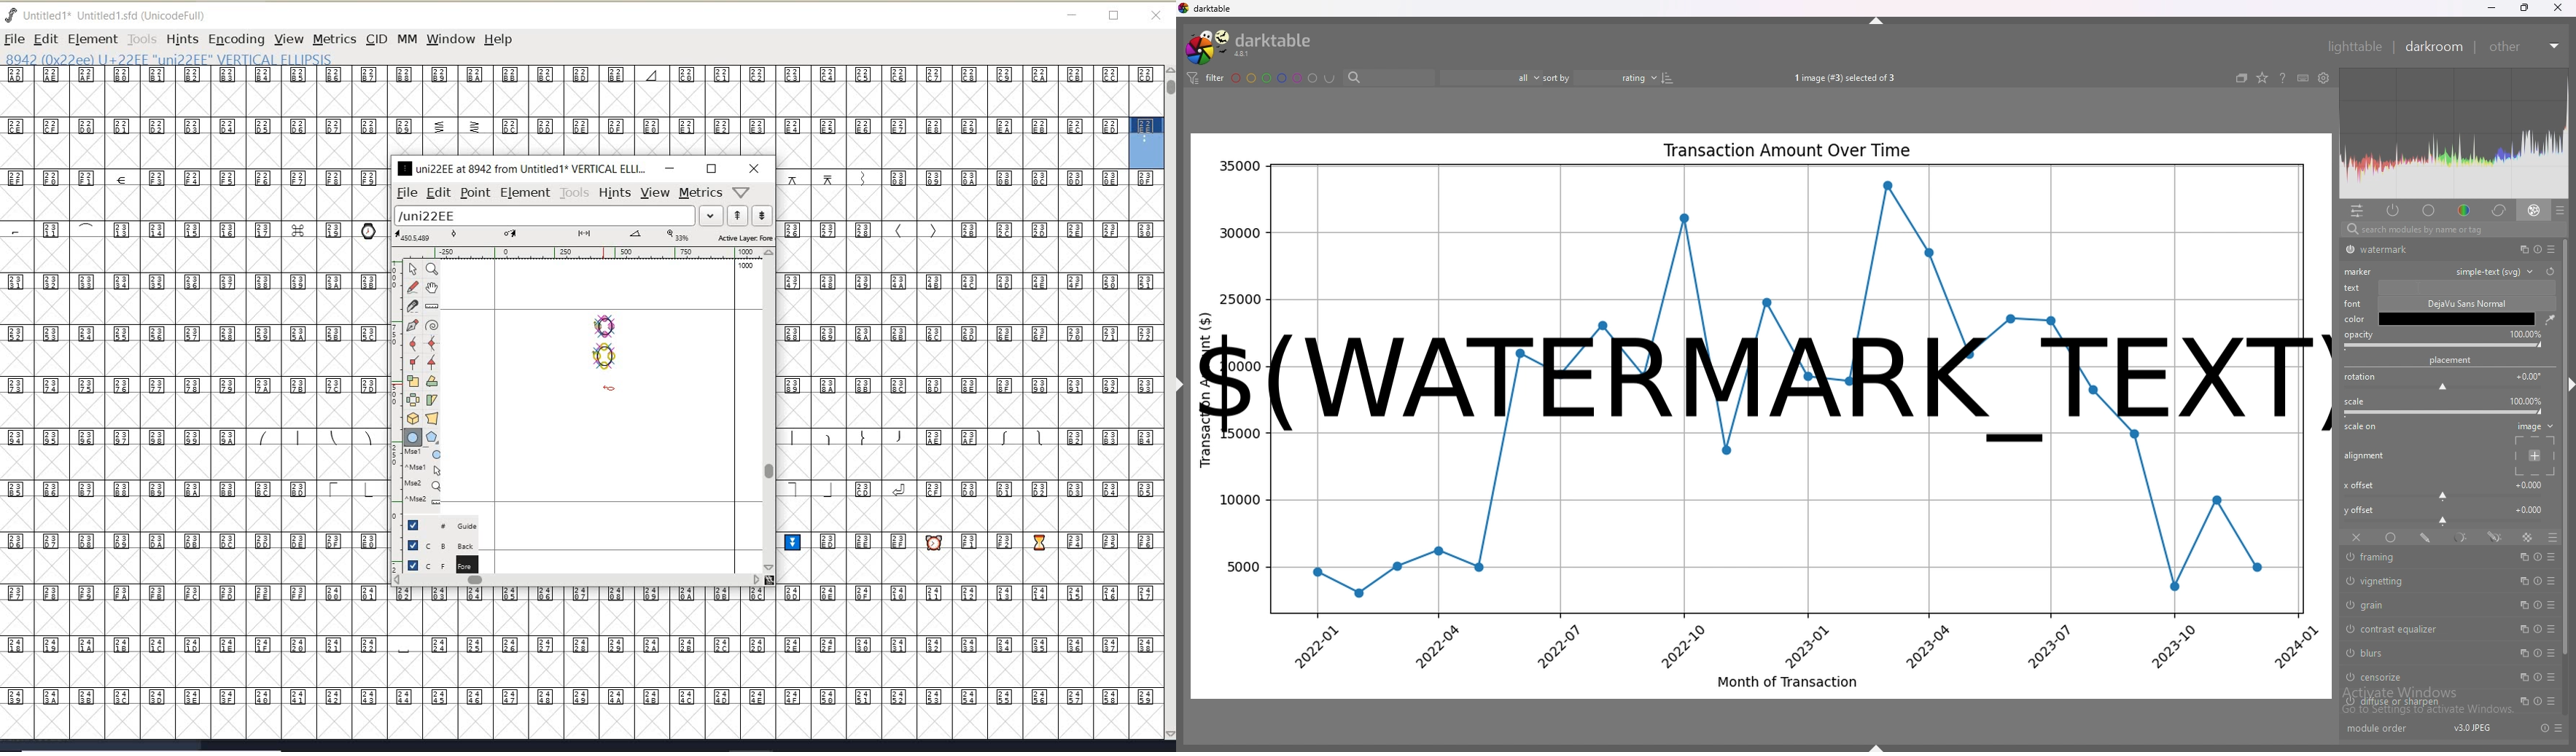 Image resolution: width=2576 pixels, height=756 pixels. Describe the element at coordinates (2421, 653) in the screenshot. I see `blurs` at that location.